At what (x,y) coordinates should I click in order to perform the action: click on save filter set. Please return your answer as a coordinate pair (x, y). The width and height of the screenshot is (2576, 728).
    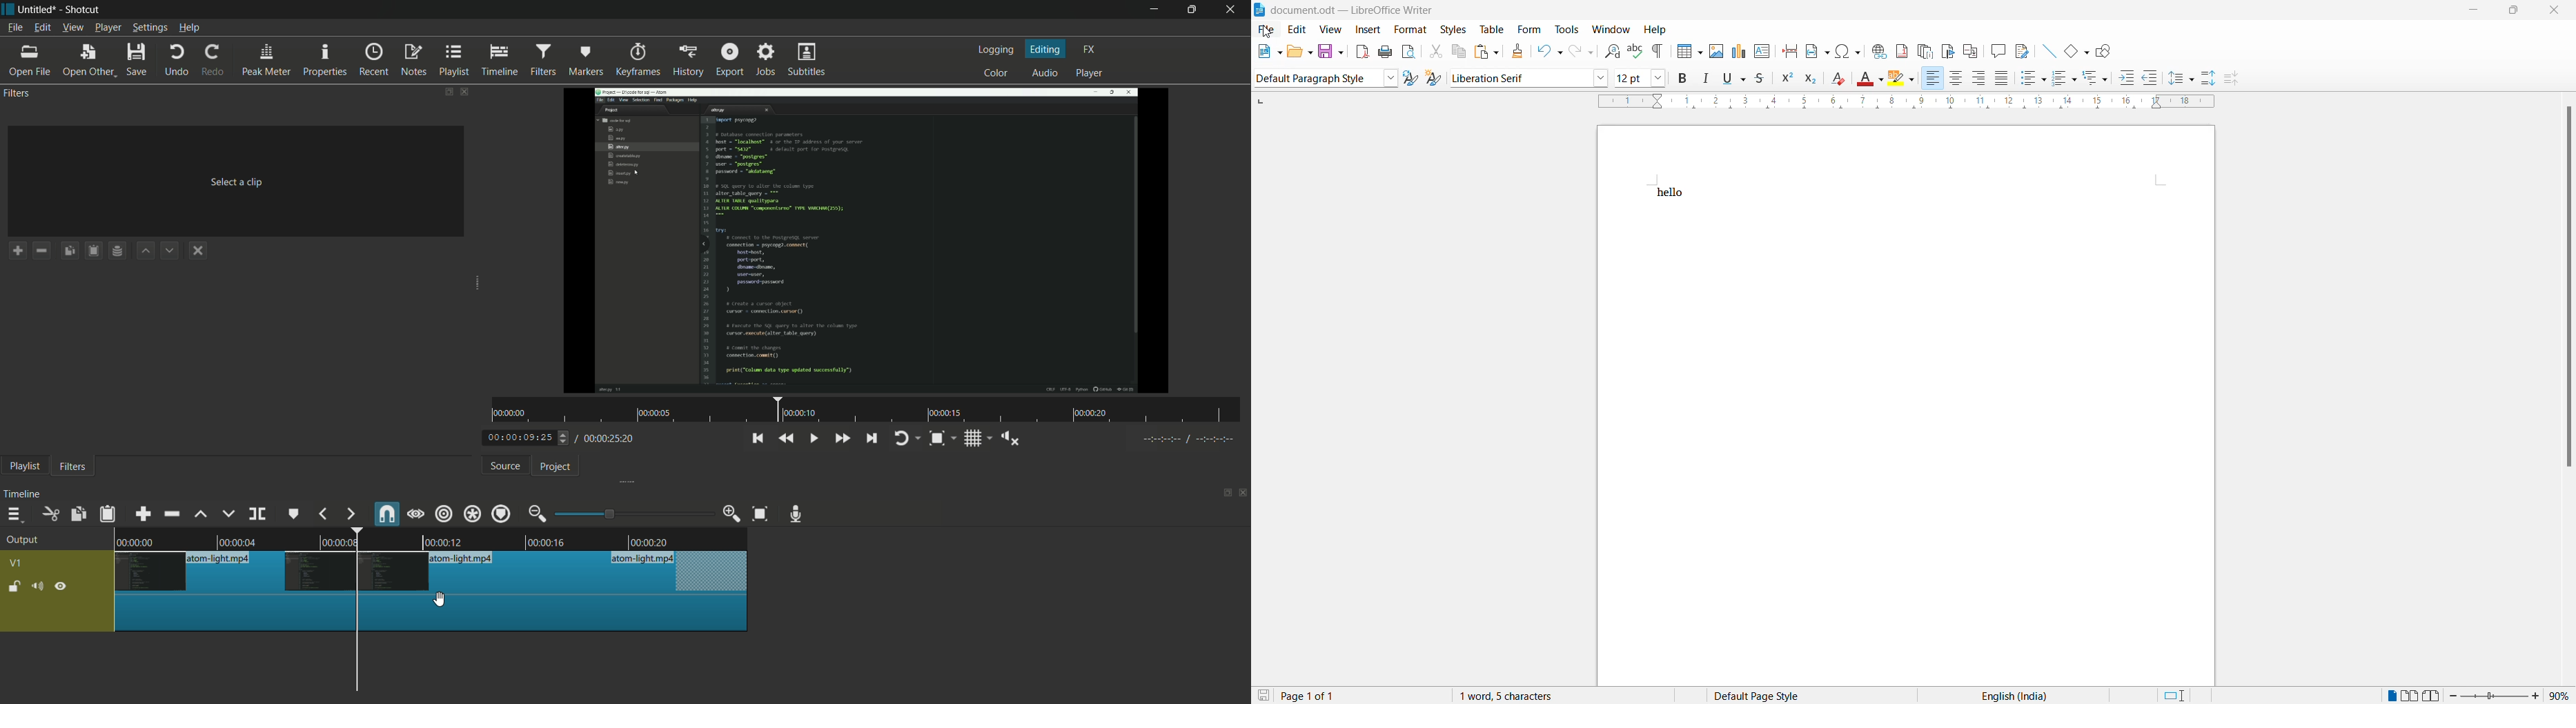
    Looking at the image, I should click on (121, 252).